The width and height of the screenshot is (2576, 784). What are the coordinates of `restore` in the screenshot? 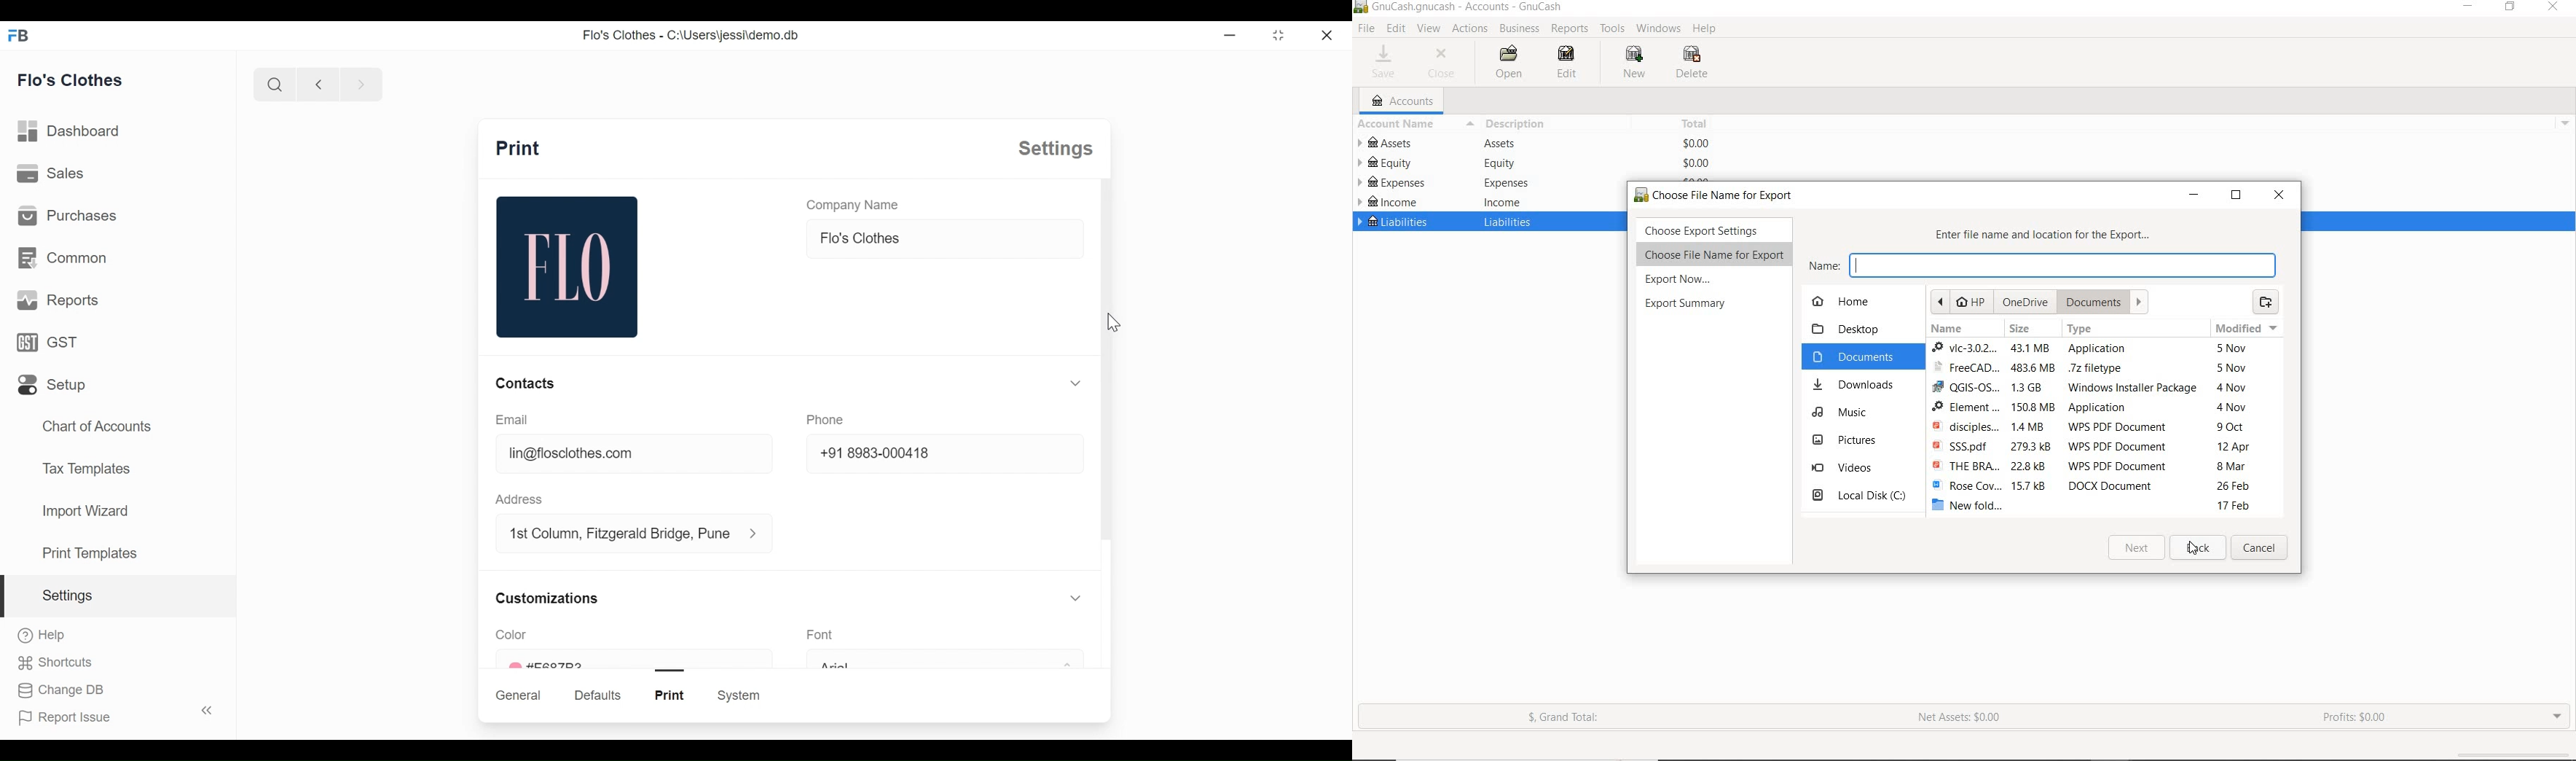 It's located at (2238, 194).